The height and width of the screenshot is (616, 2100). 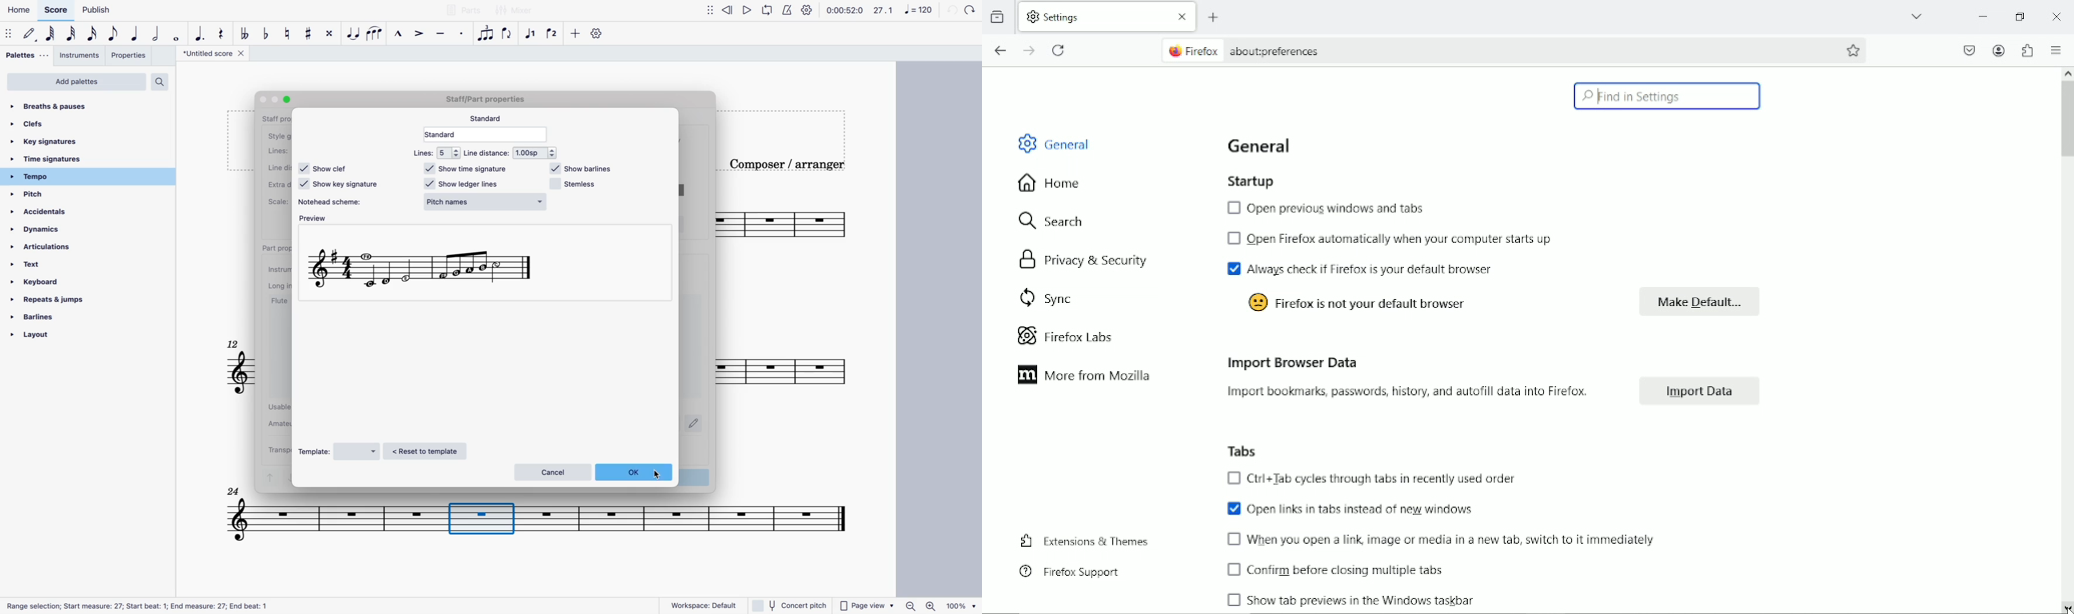 I want to click on score, so click(x=541, y=525).